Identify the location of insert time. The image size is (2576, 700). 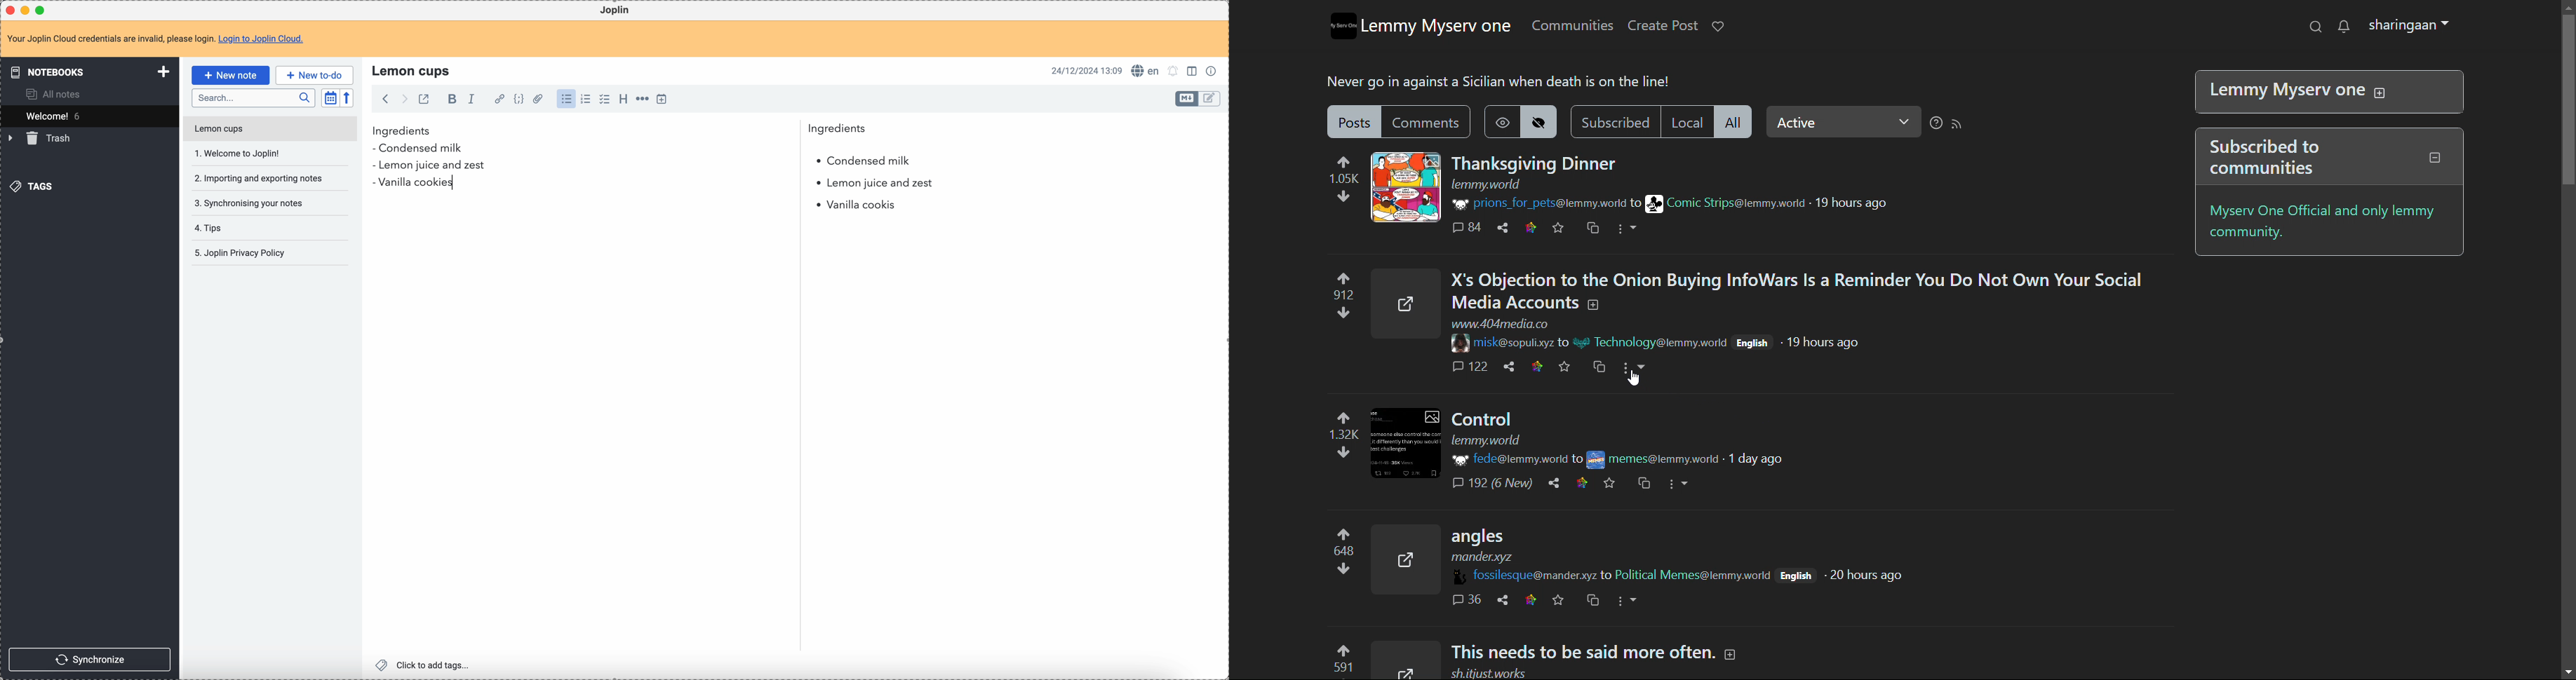
(661, 99).